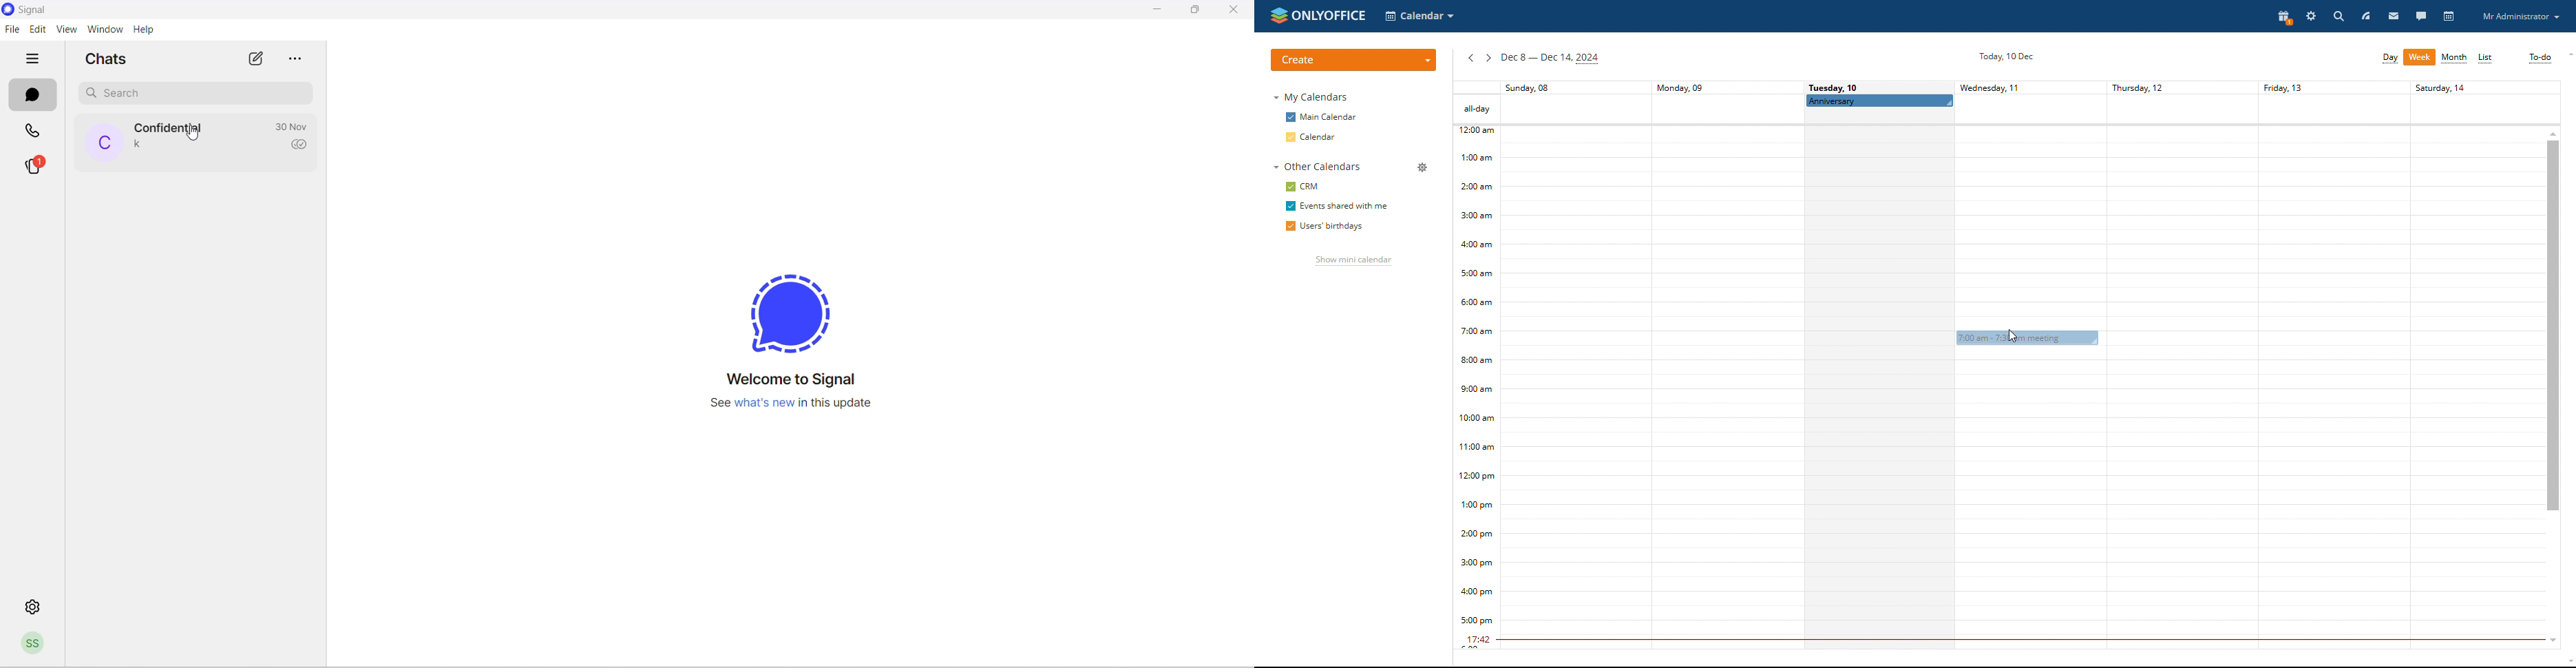 This screenshot has height=672, width=2576. What do you see at coordinates (1238, 11) in the screenshot?
I see `close` at bounding box center [1238, 11].